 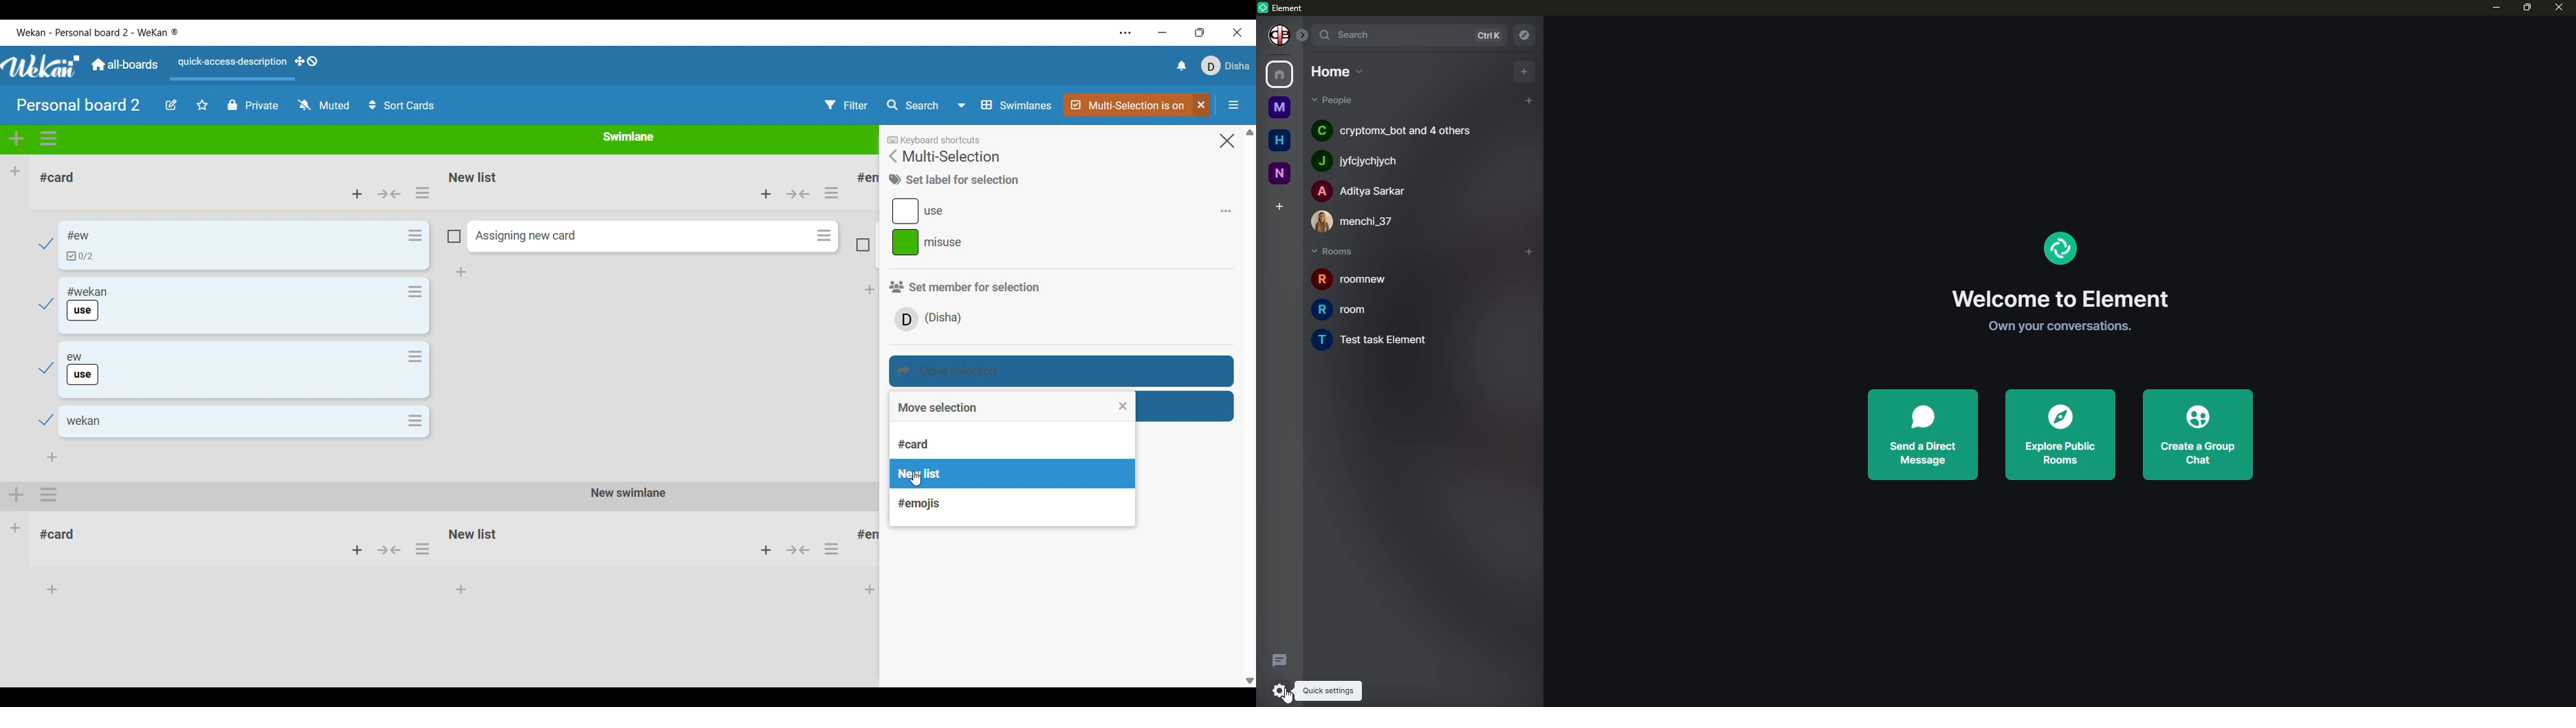 I want to click on room, so click(x=1355, y=309).